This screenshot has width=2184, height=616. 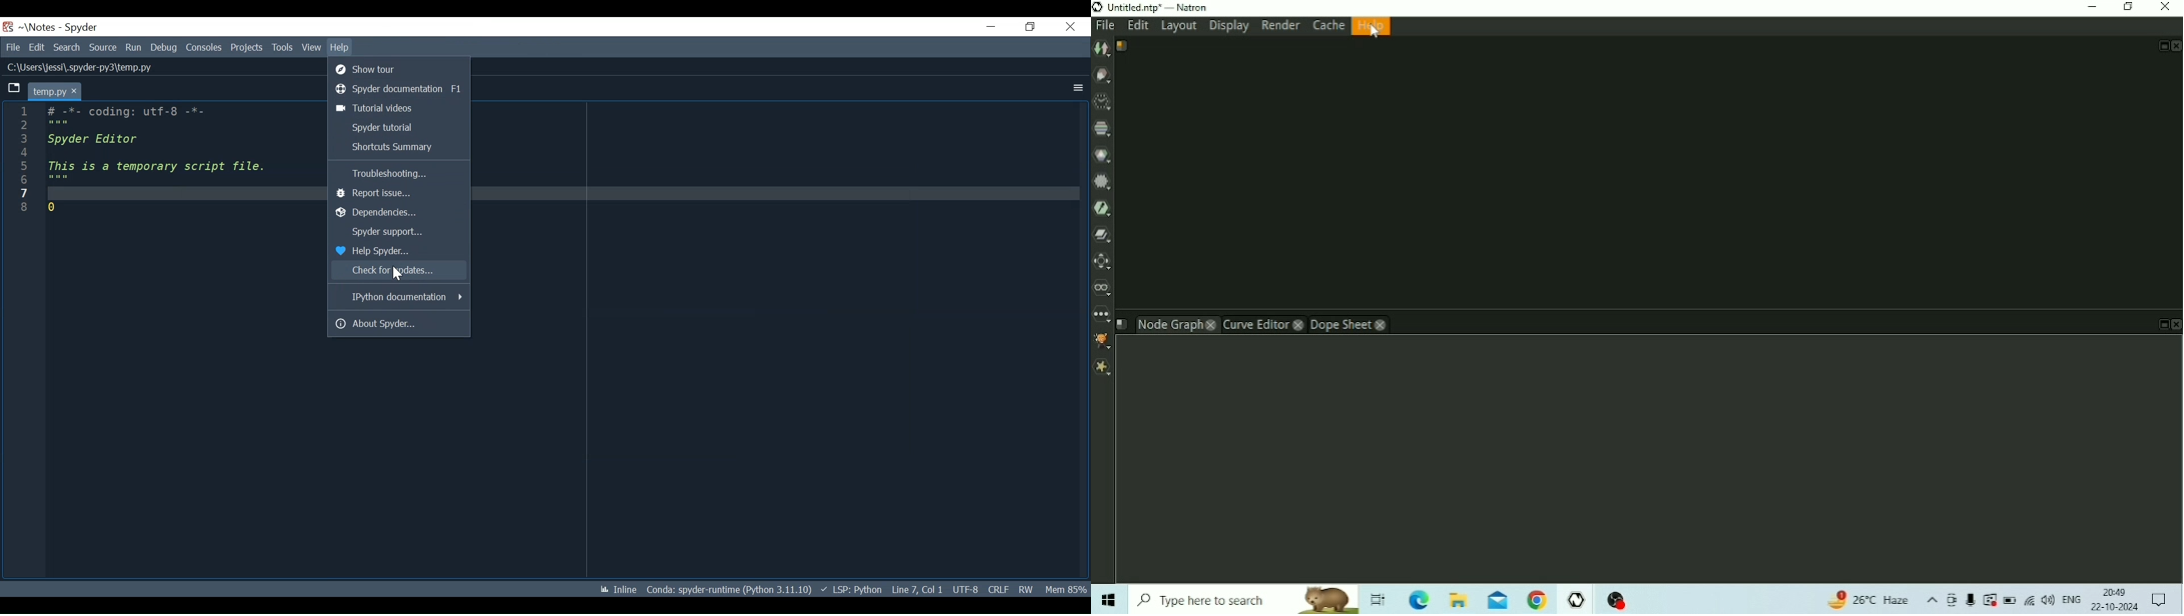 I want to click on More Options , so click(x=1080, y=88).